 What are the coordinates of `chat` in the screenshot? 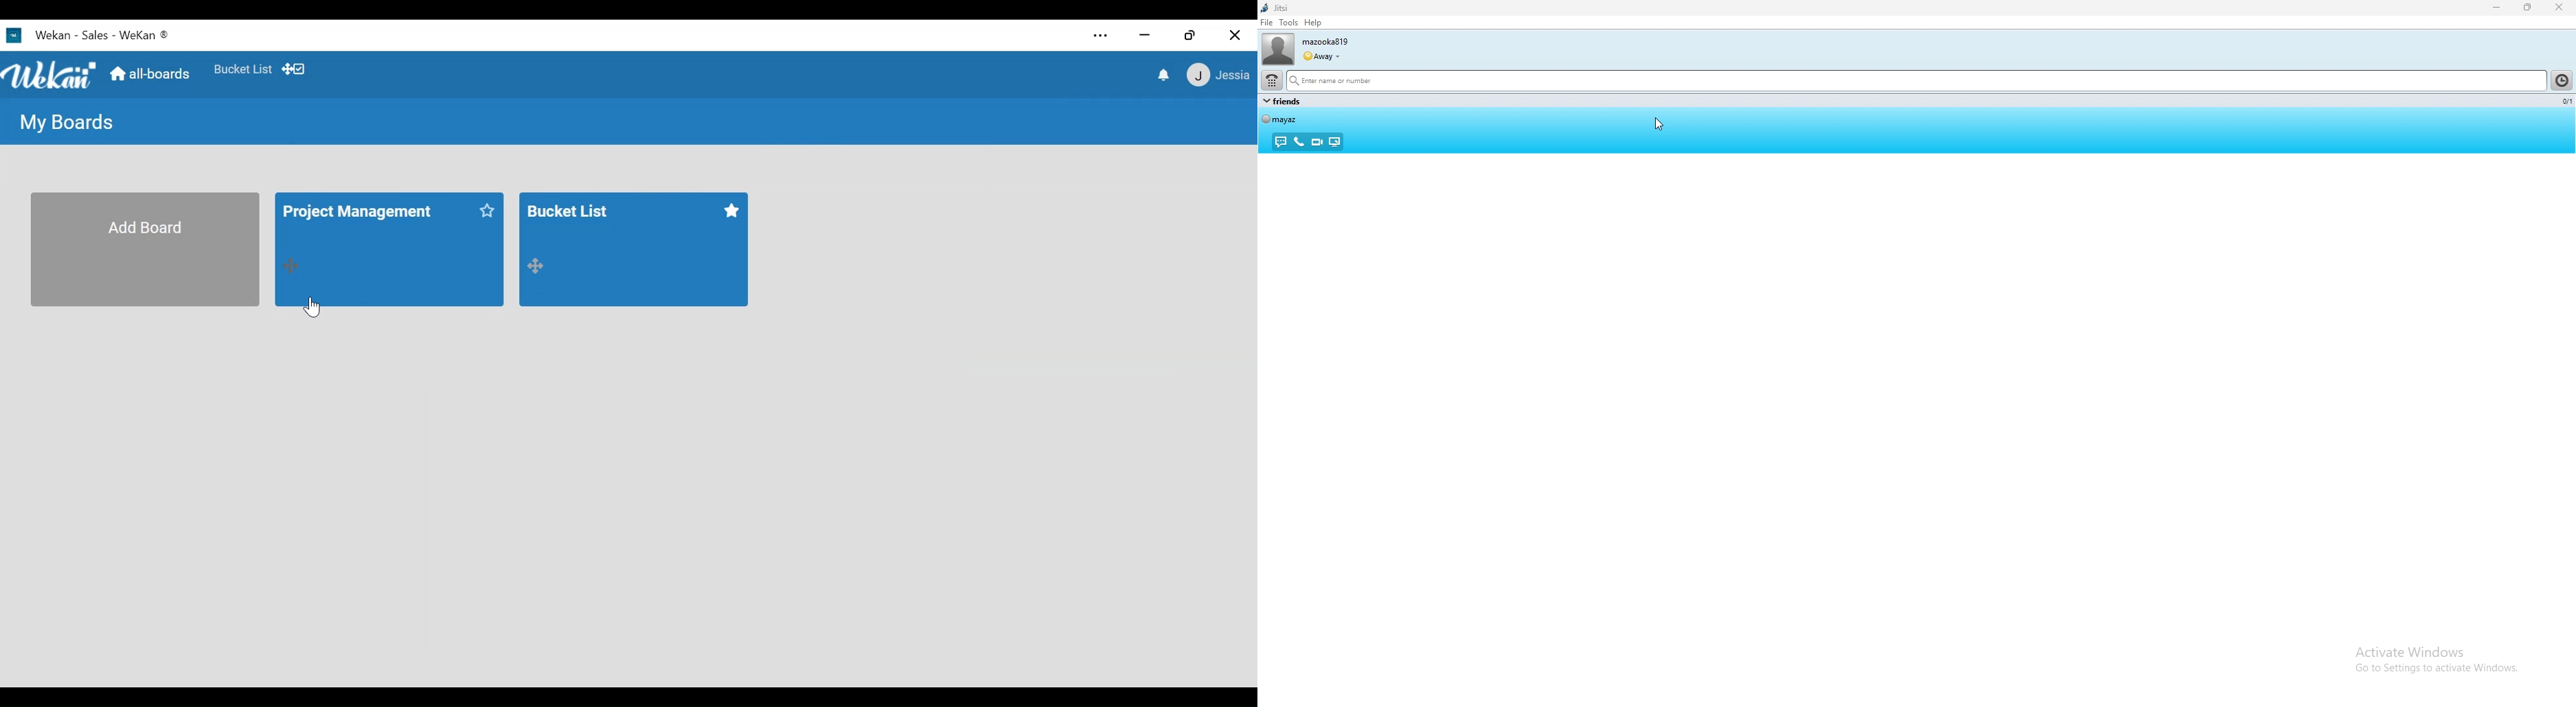 It's located at (1282, 142).